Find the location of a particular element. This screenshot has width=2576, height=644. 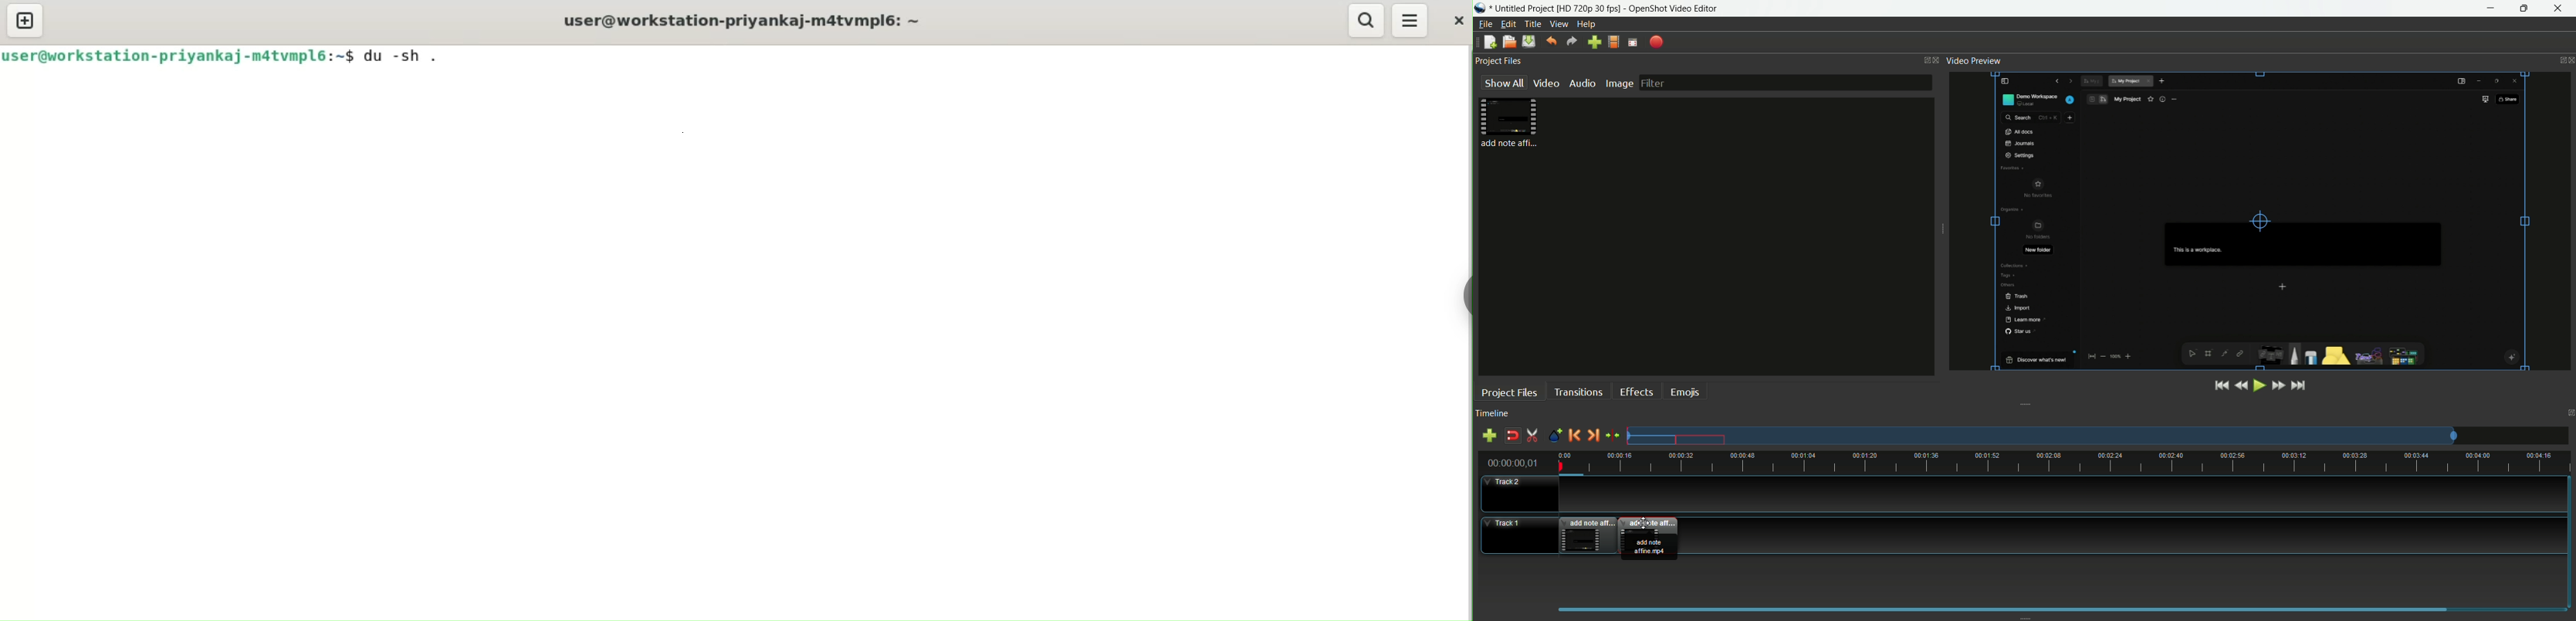

track-2 is located at coordinates (1517, 493).